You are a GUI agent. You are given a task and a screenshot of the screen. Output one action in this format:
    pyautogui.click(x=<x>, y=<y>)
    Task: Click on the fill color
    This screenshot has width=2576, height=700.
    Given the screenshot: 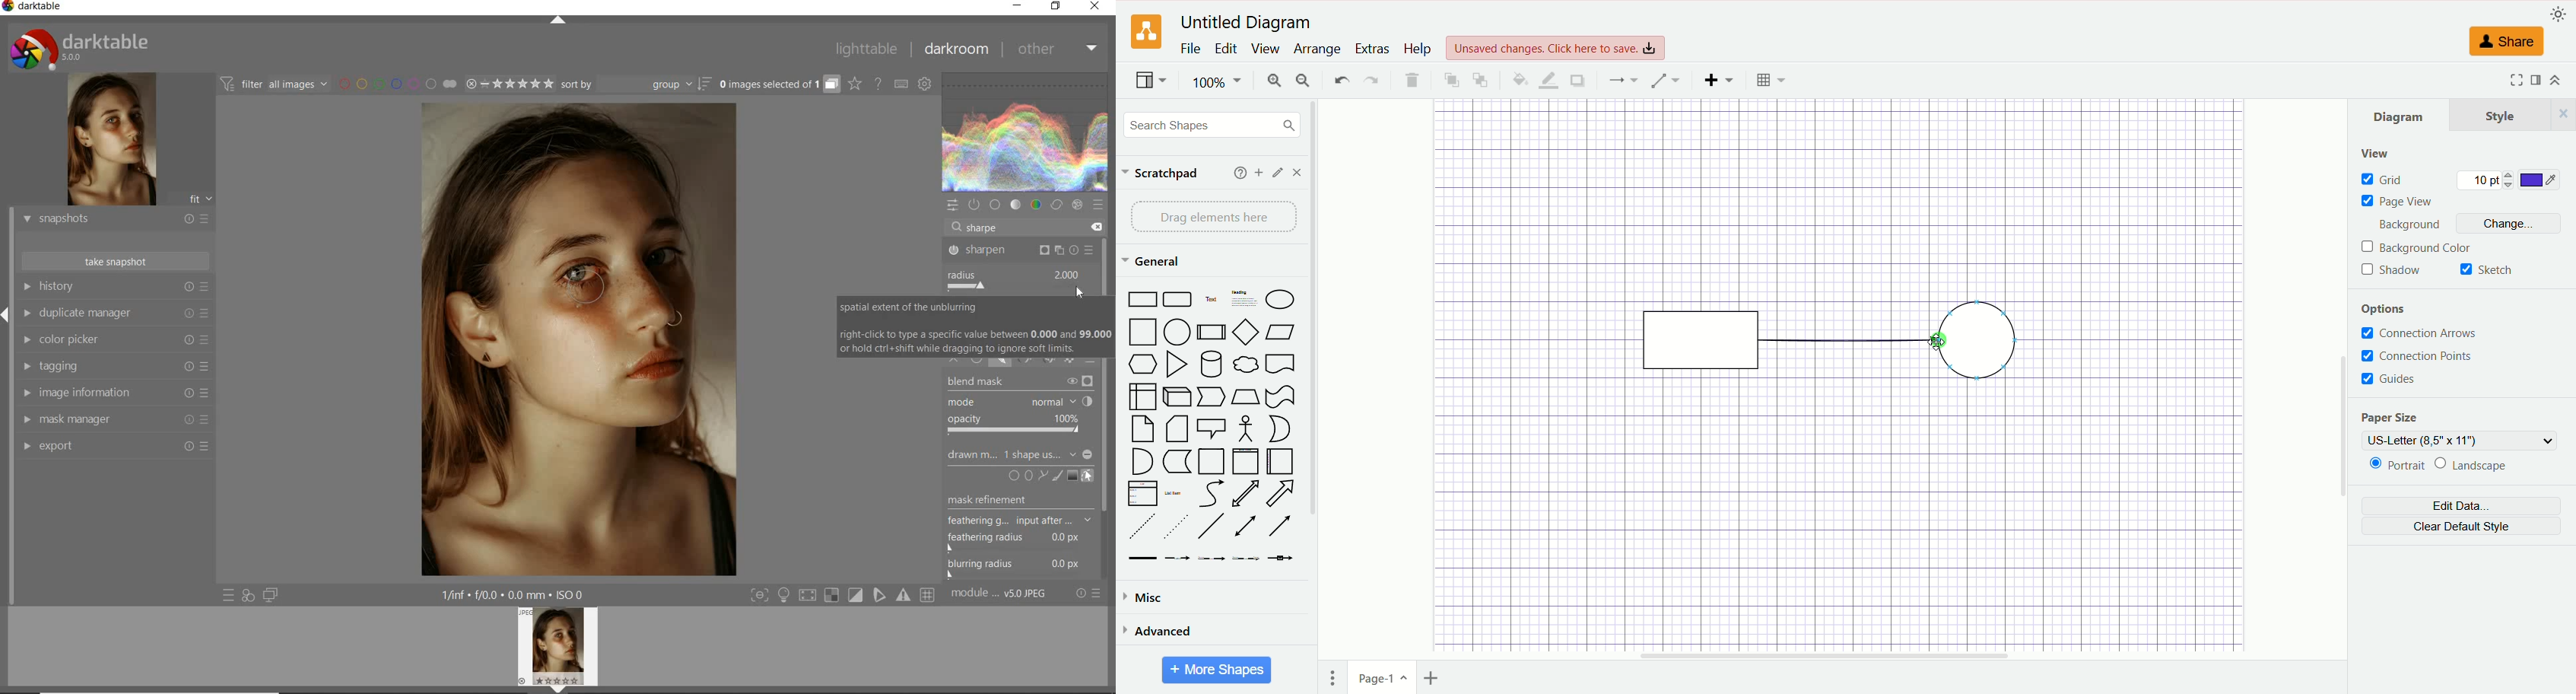 What is the action you would take?
    pyautogui.click(x=1517, y=79)
    